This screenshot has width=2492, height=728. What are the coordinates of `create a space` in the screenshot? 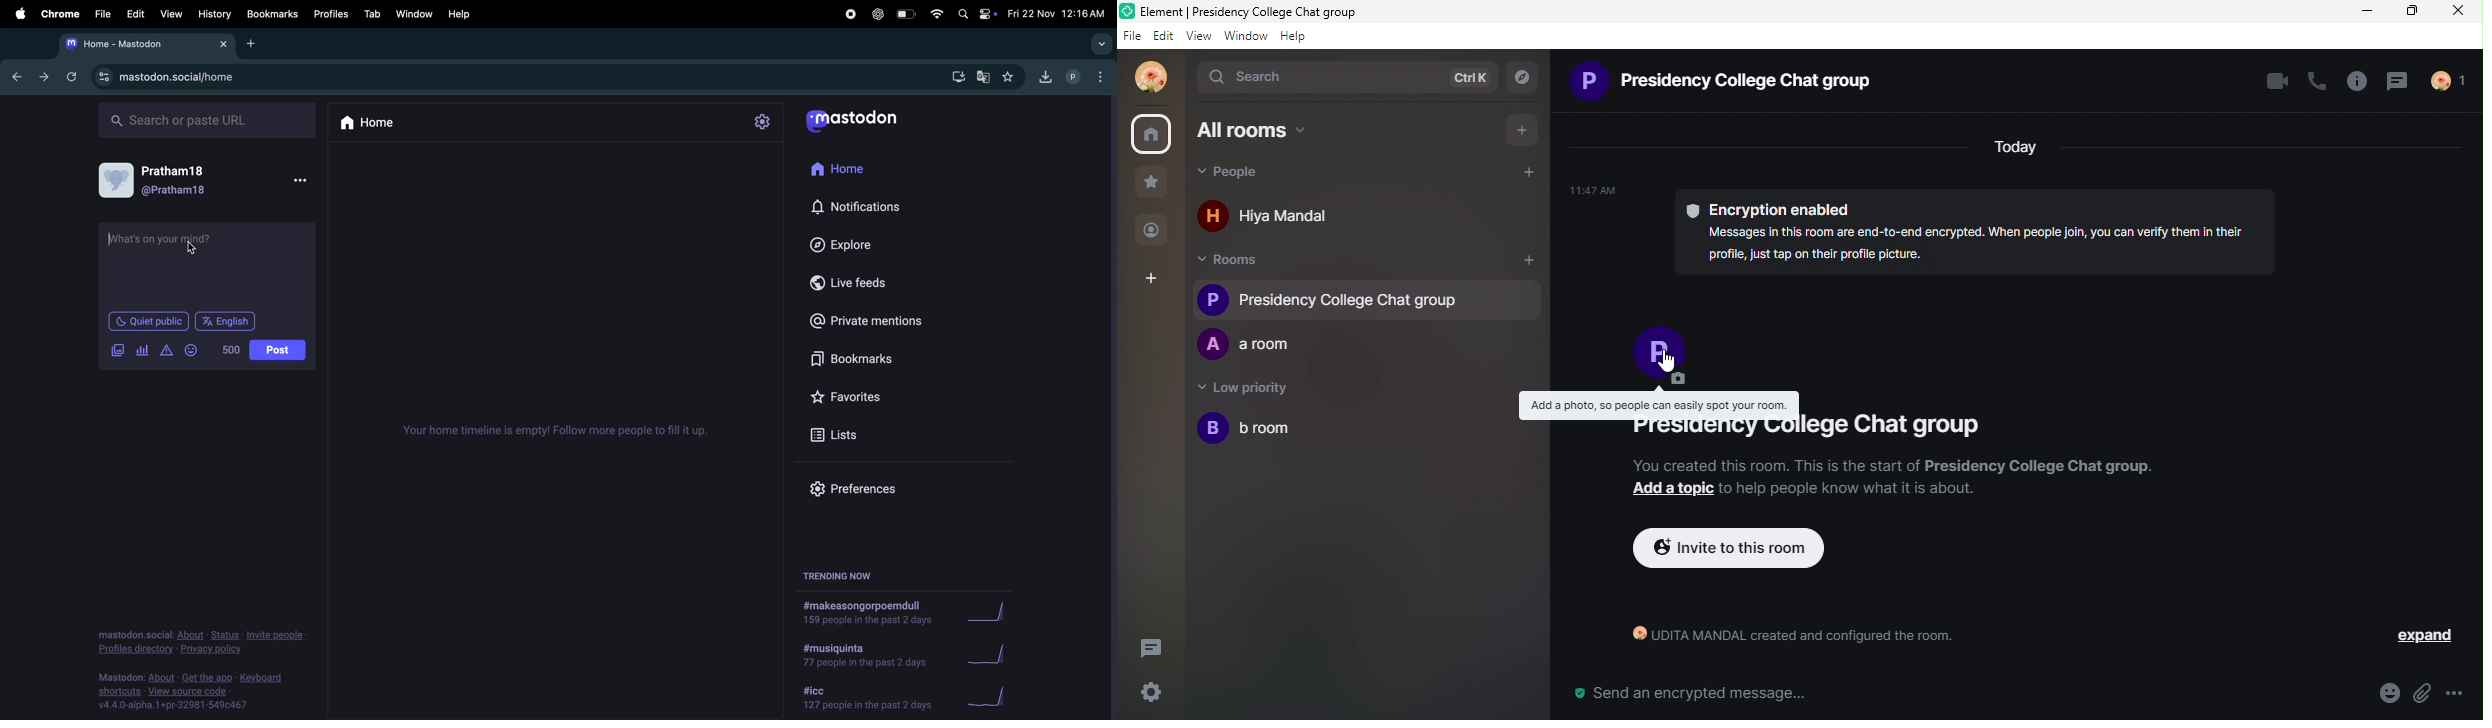 It's located at (1158, 278).